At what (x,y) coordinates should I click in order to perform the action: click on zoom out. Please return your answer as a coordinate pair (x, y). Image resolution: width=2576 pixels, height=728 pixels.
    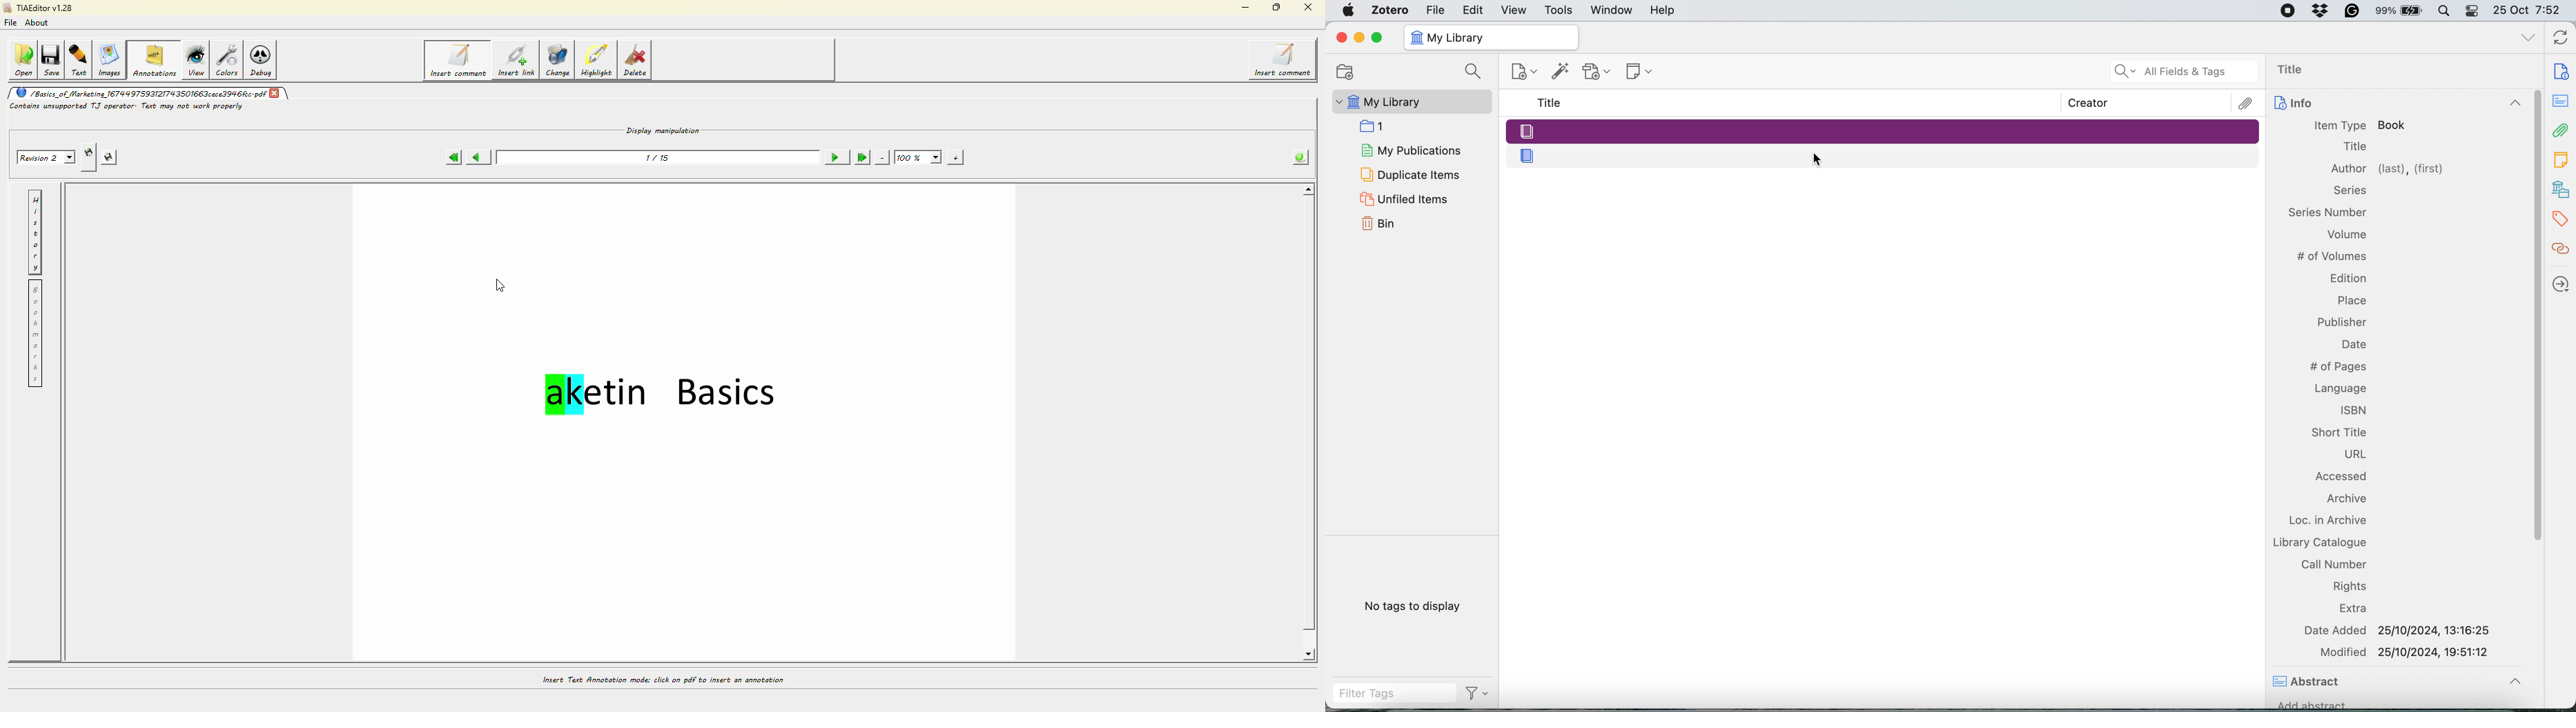
    Looking at the image, I should click on (882, 157).